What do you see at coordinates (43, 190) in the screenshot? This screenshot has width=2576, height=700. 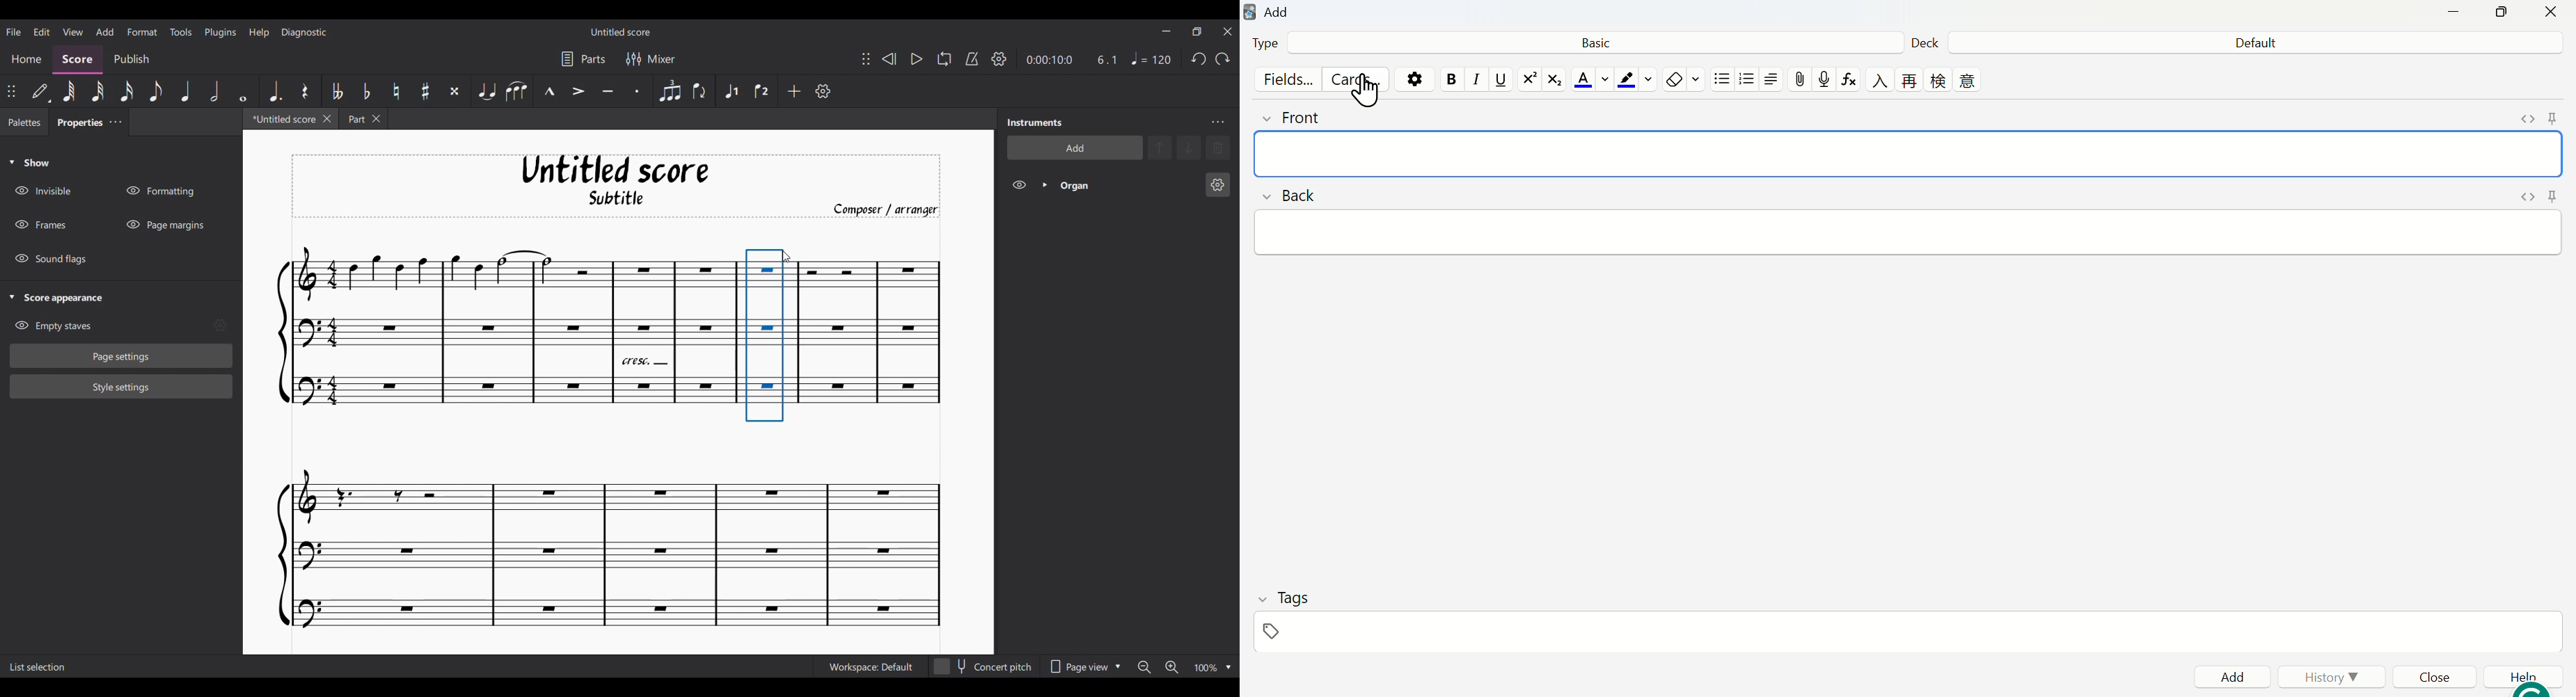 I see `Hide Invisible` at bounding box center [43, 190].